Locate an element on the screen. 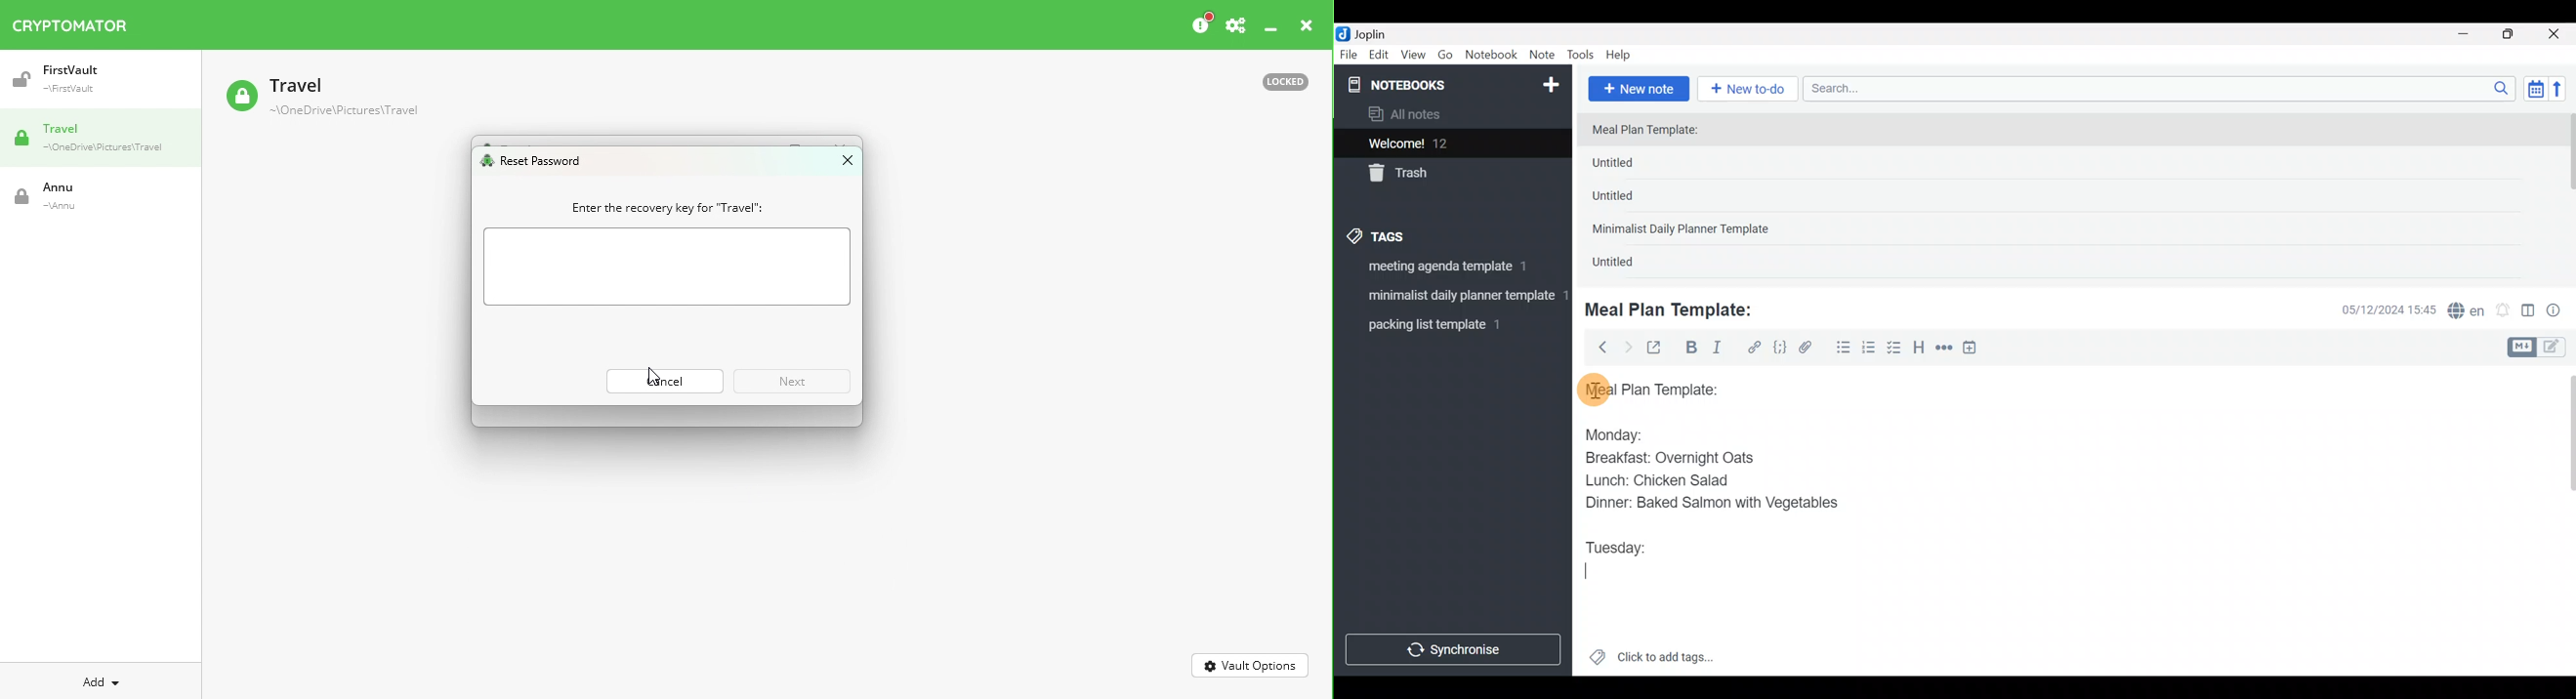 The image size is (2576, 700). Forward is located at coordinates (1628, 347).